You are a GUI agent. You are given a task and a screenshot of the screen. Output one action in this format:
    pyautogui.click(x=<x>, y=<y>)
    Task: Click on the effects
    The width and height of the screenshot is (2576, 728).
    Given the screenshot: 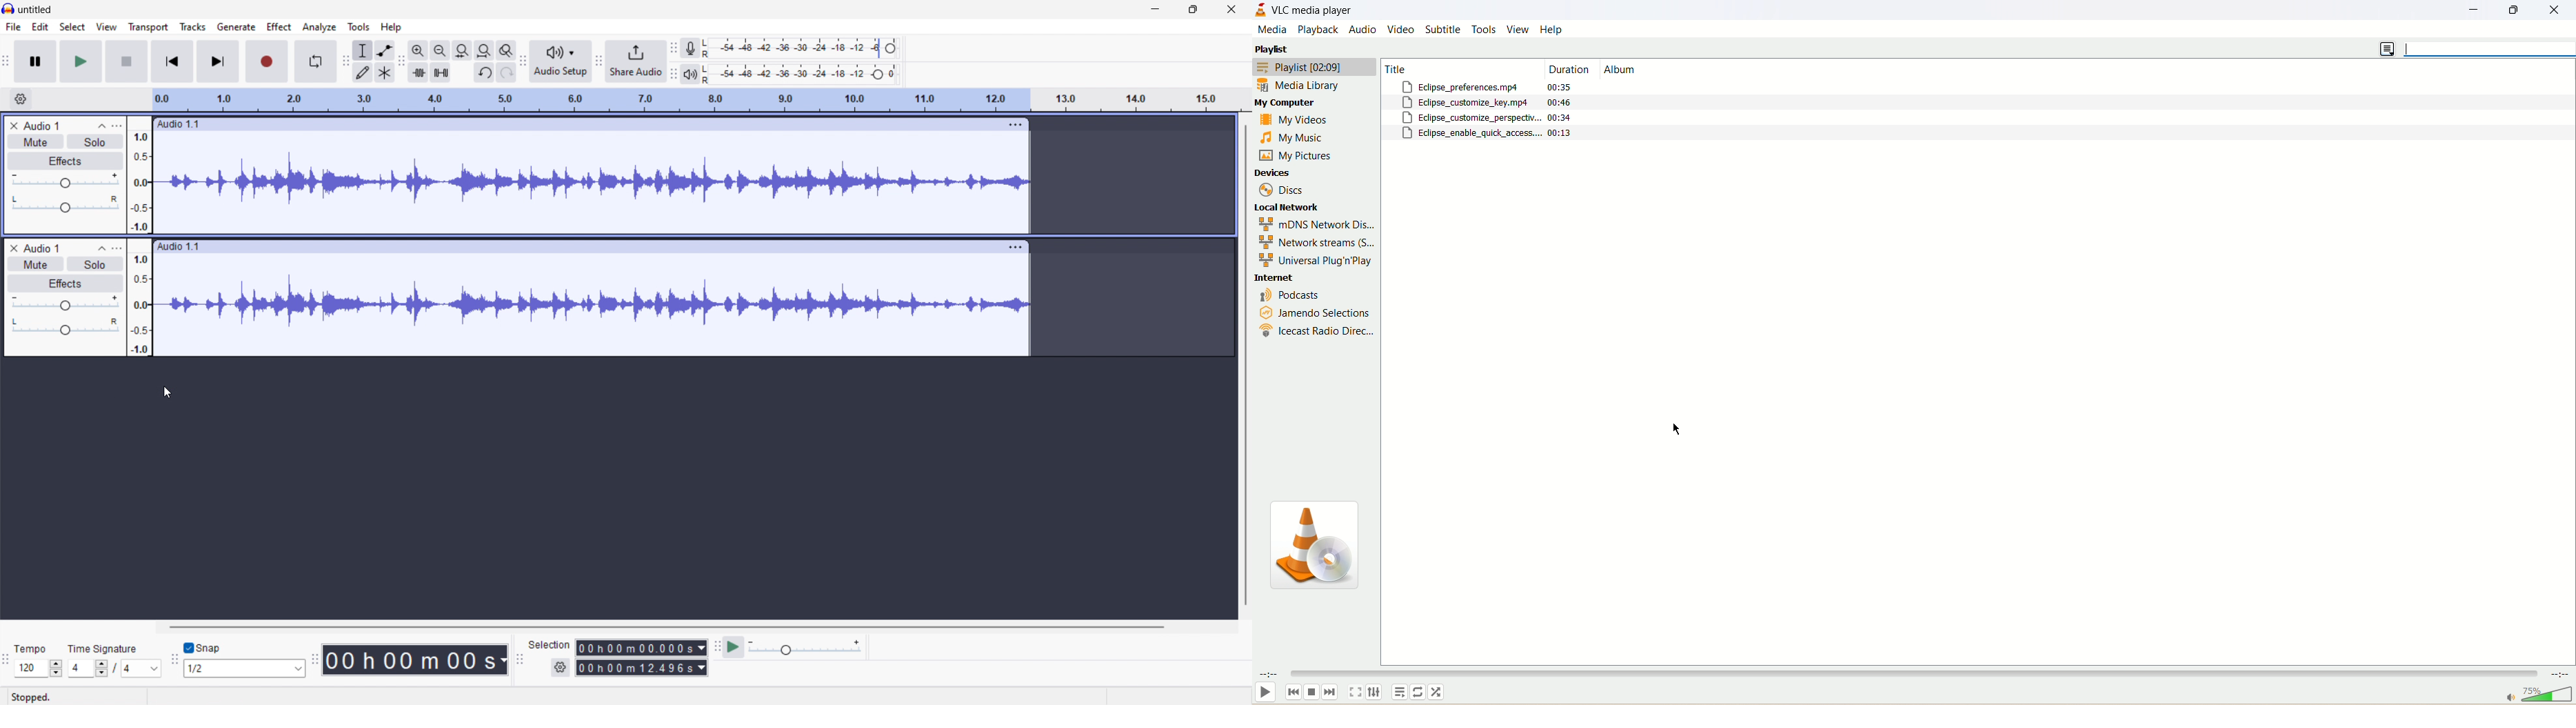 What is the action you would take?
    pyautogui.click(x=65, y=161)
    